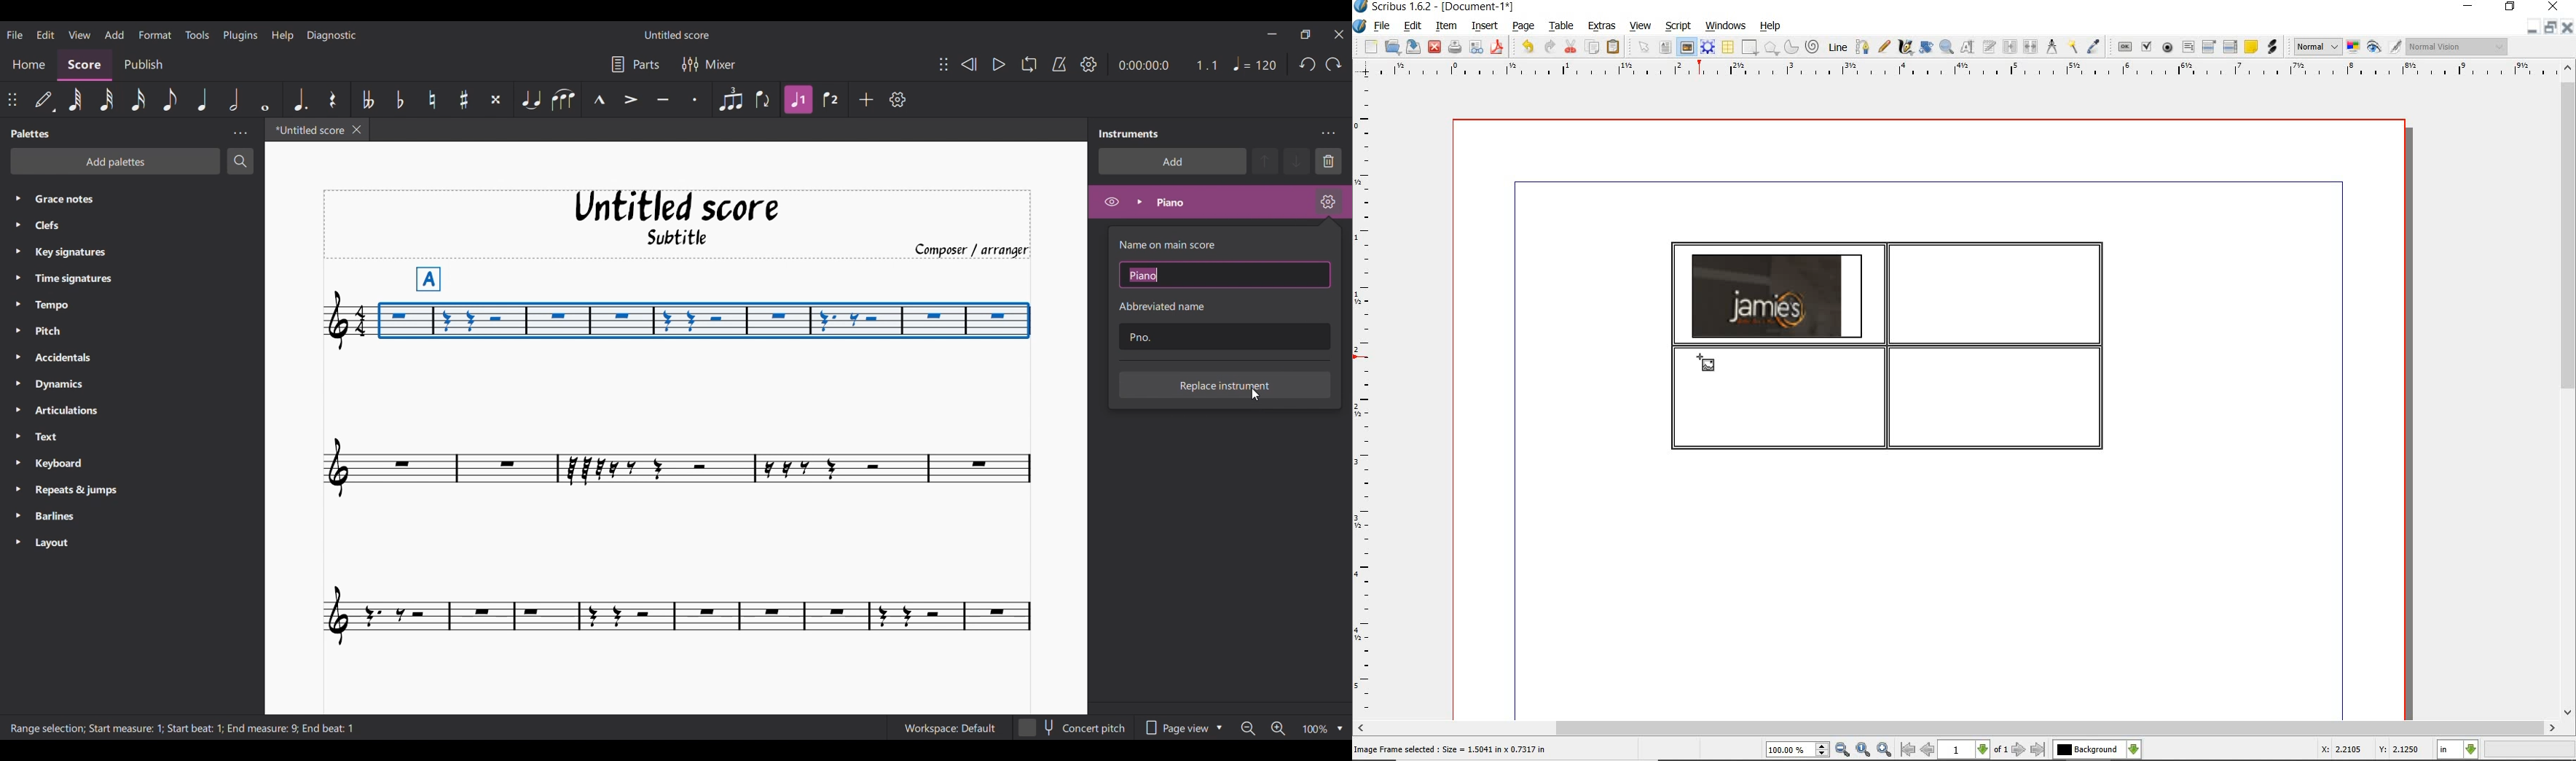 Image resolution: width=2576 pixels, height=784 pixels. I want to click on Close interface, so click(1339, 35).